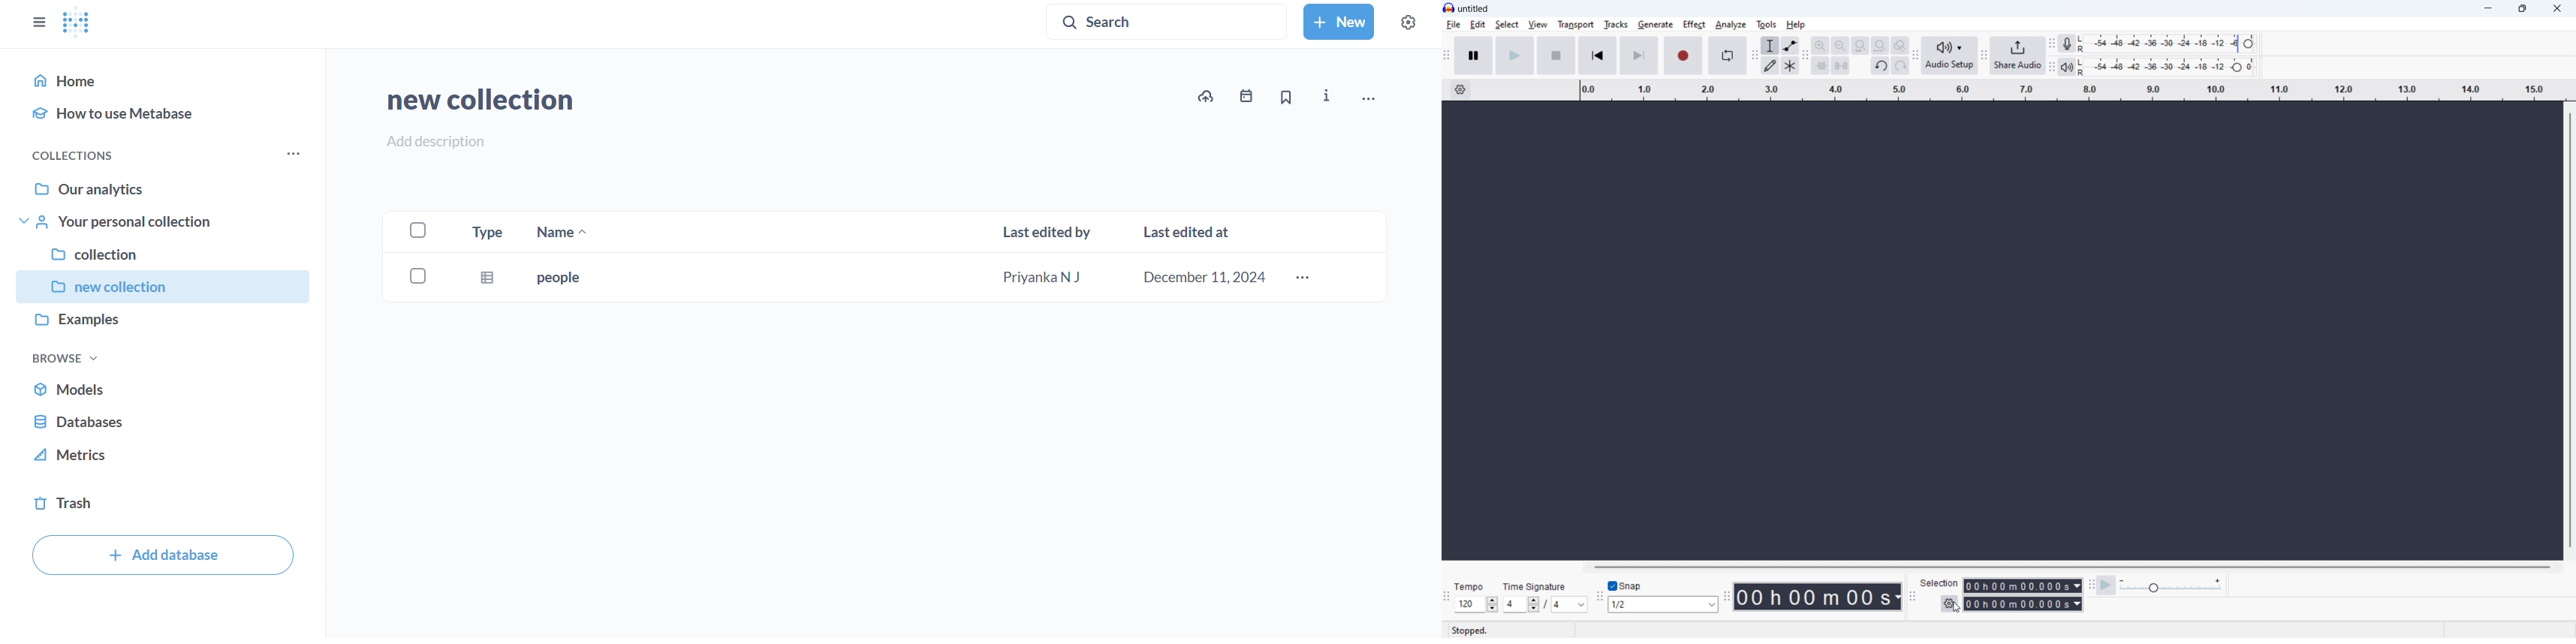  What do you see at coordinates (1819, 596) in the screenshot?
I see `timestamp` at bounding box center [1819, 596].